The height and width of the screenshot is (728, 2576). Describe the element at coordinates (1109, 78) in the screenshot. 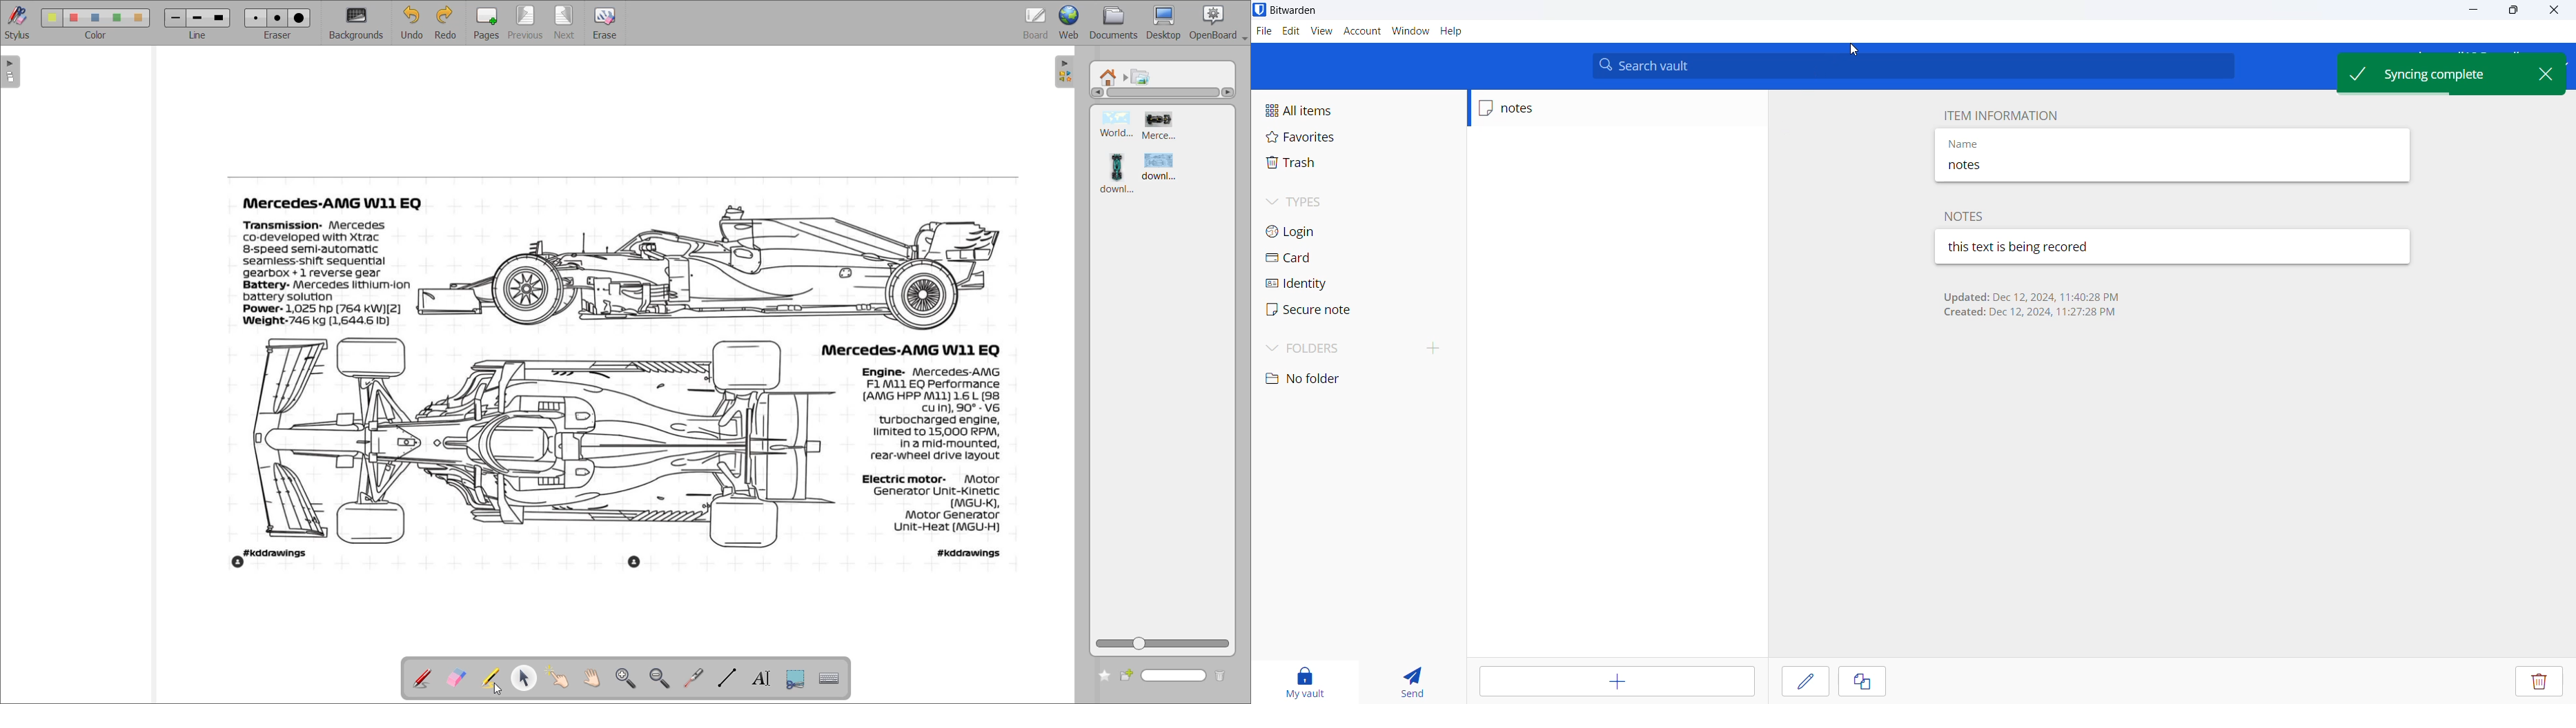

I see `root` at that location.